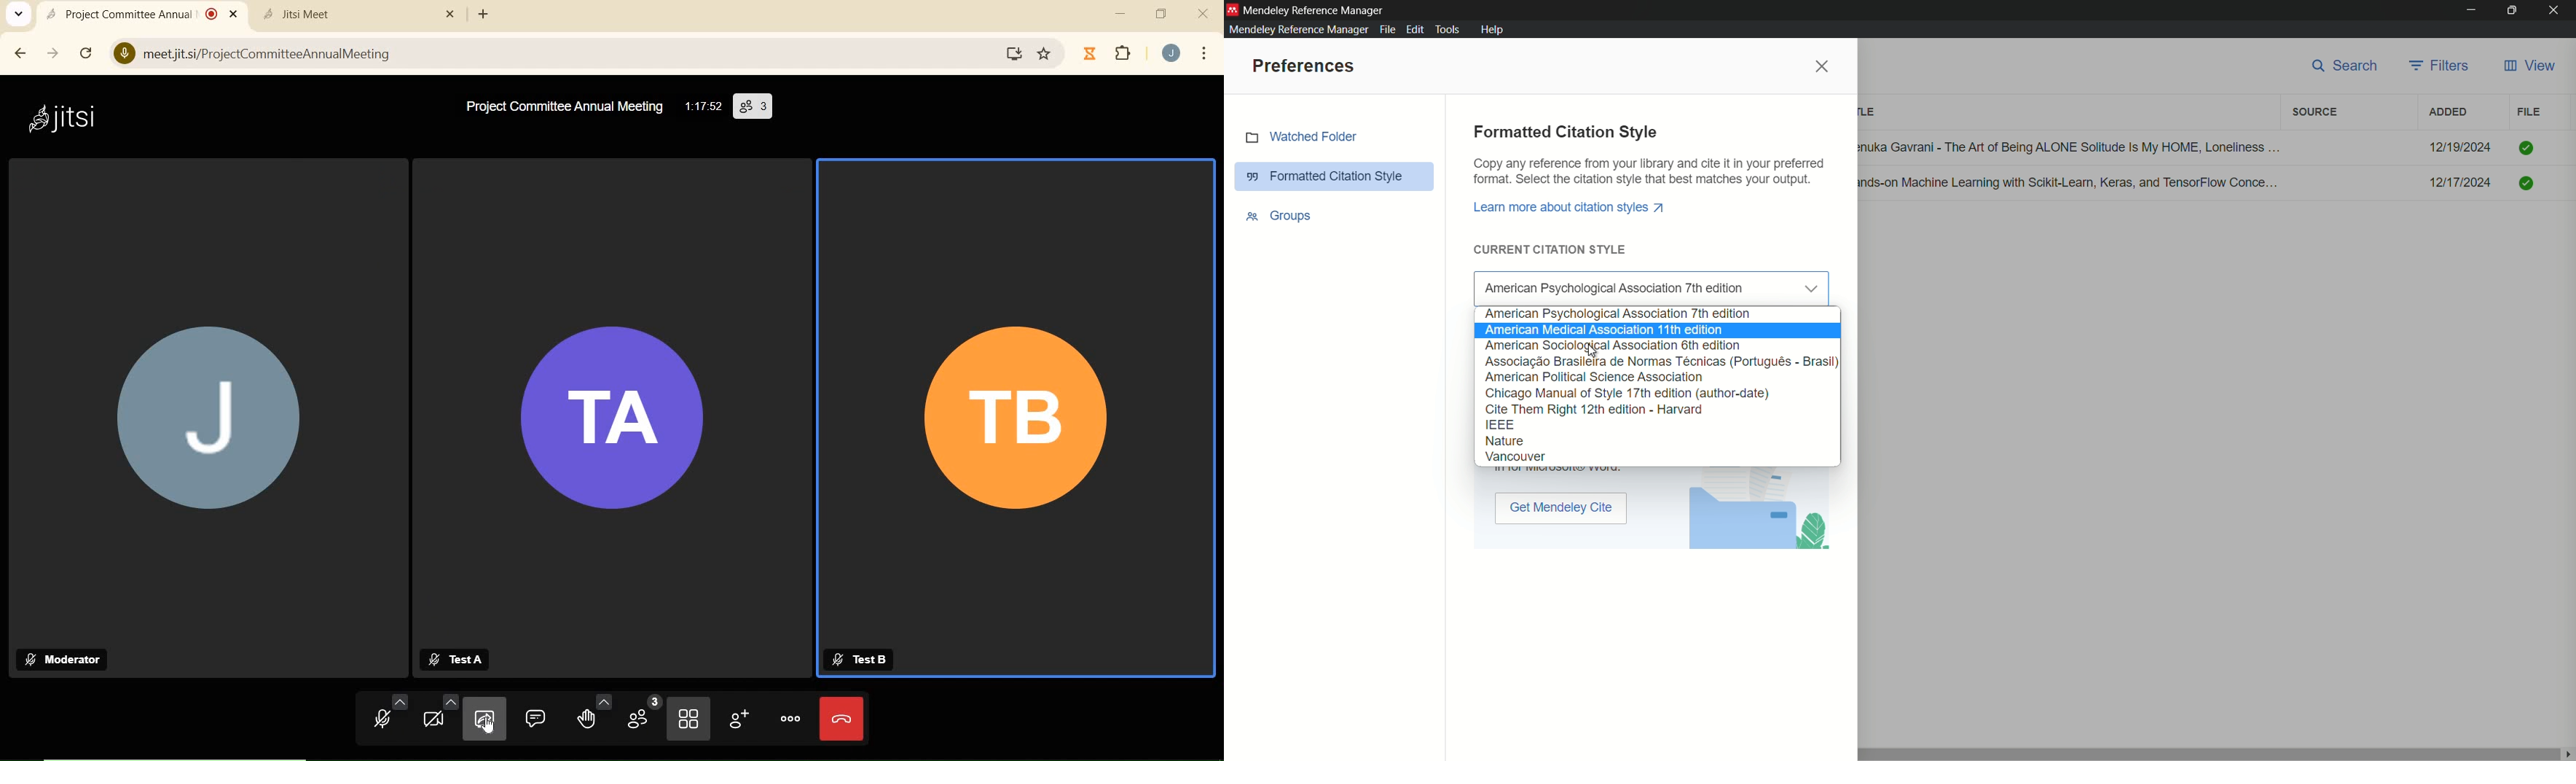 This screenshot has width=2576, height=784. Describe the element at coordinates (2461, 147) in the screenshot. I see `12/19/2024` at that location.